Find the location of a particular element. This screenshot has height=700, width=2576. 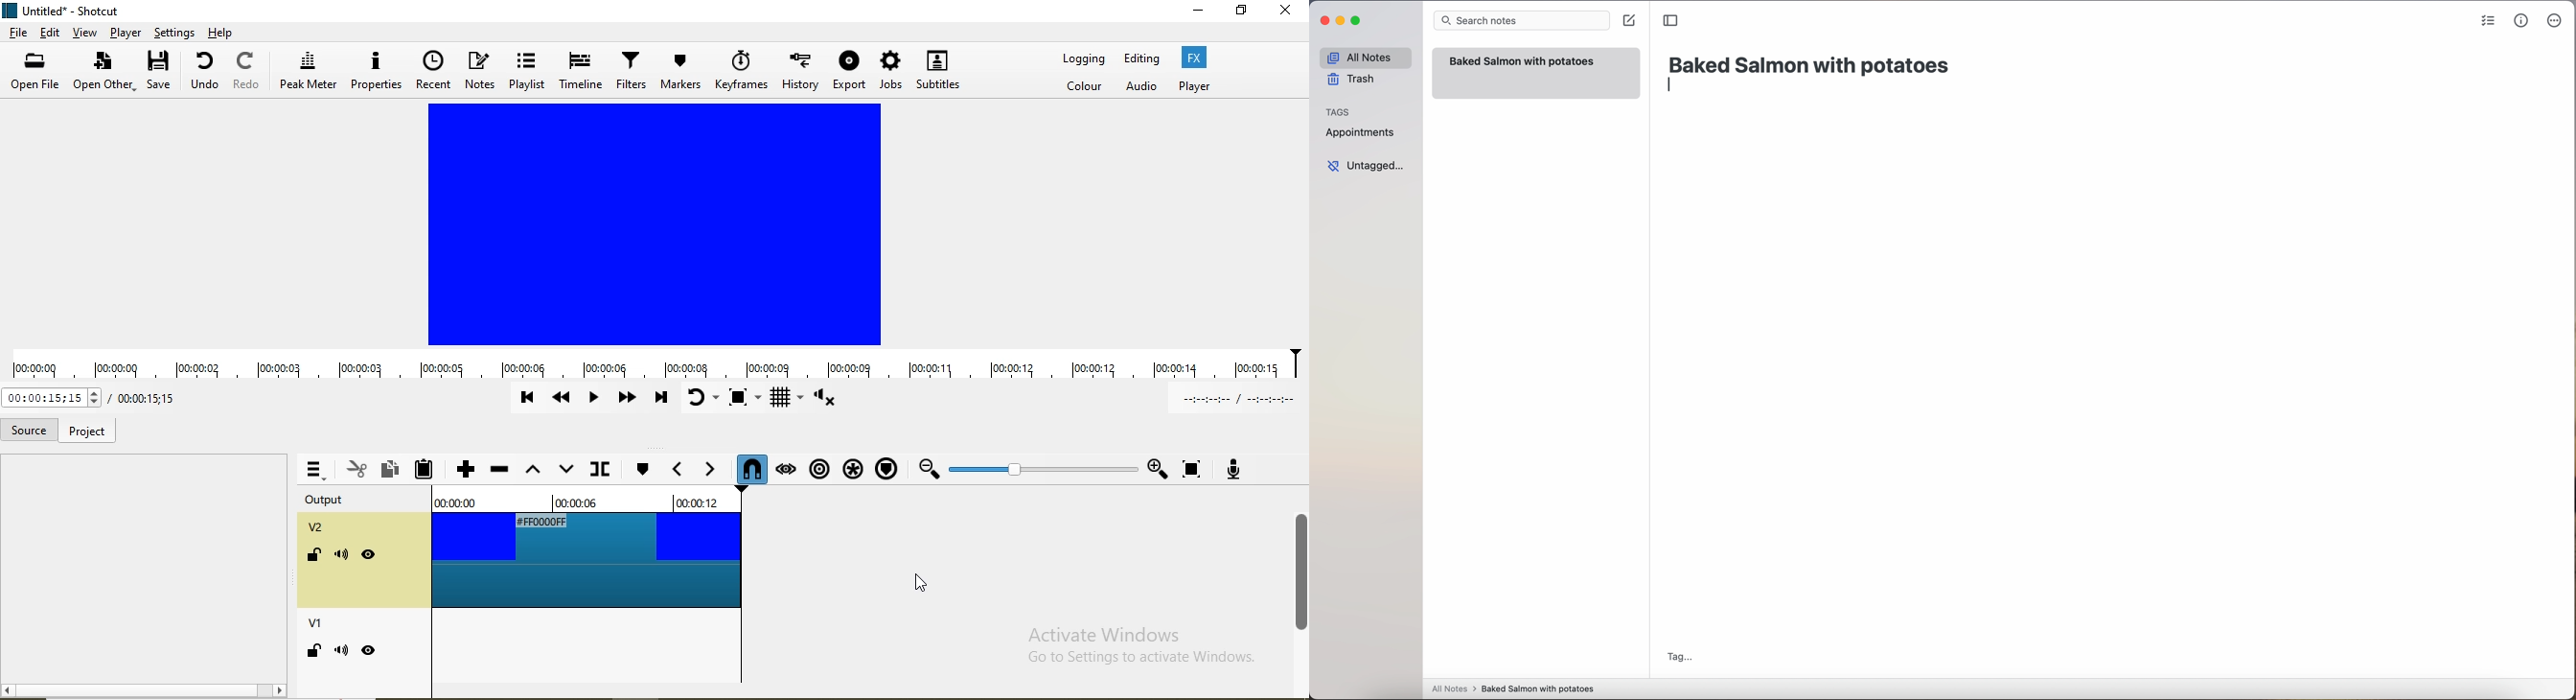

properties is located at coordinates (376, 71).